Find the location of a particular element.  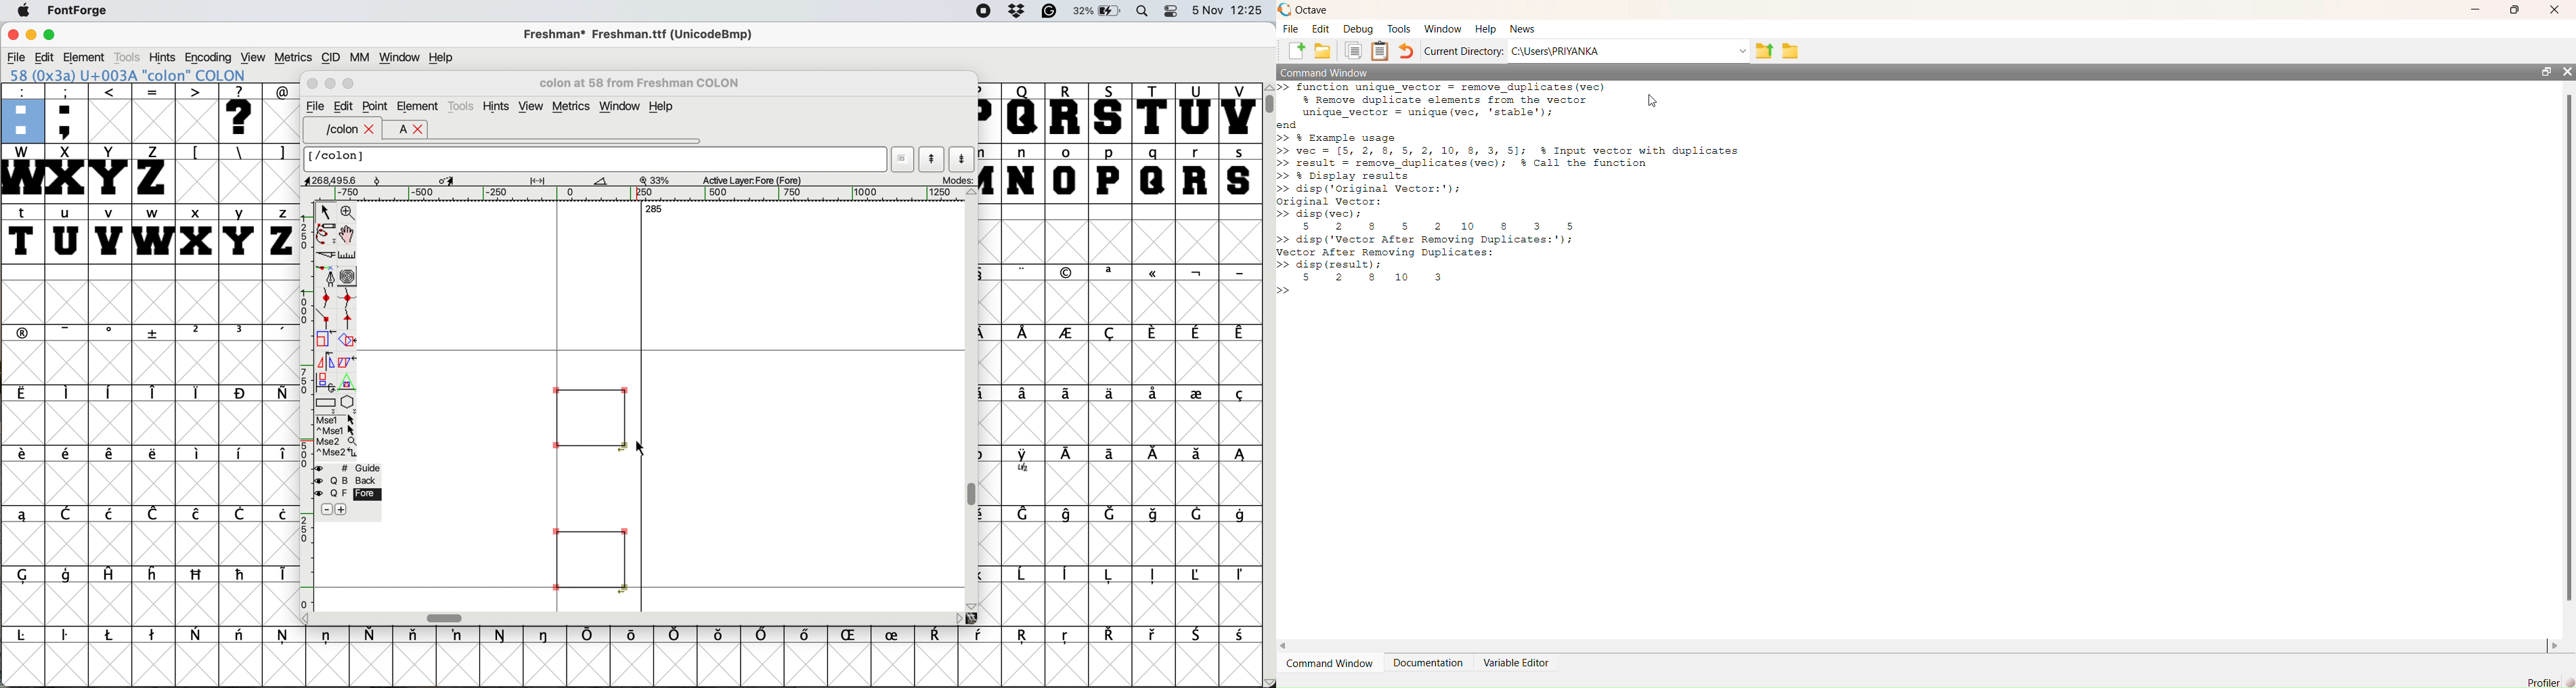

symbol is located at coordinates (24, 457).